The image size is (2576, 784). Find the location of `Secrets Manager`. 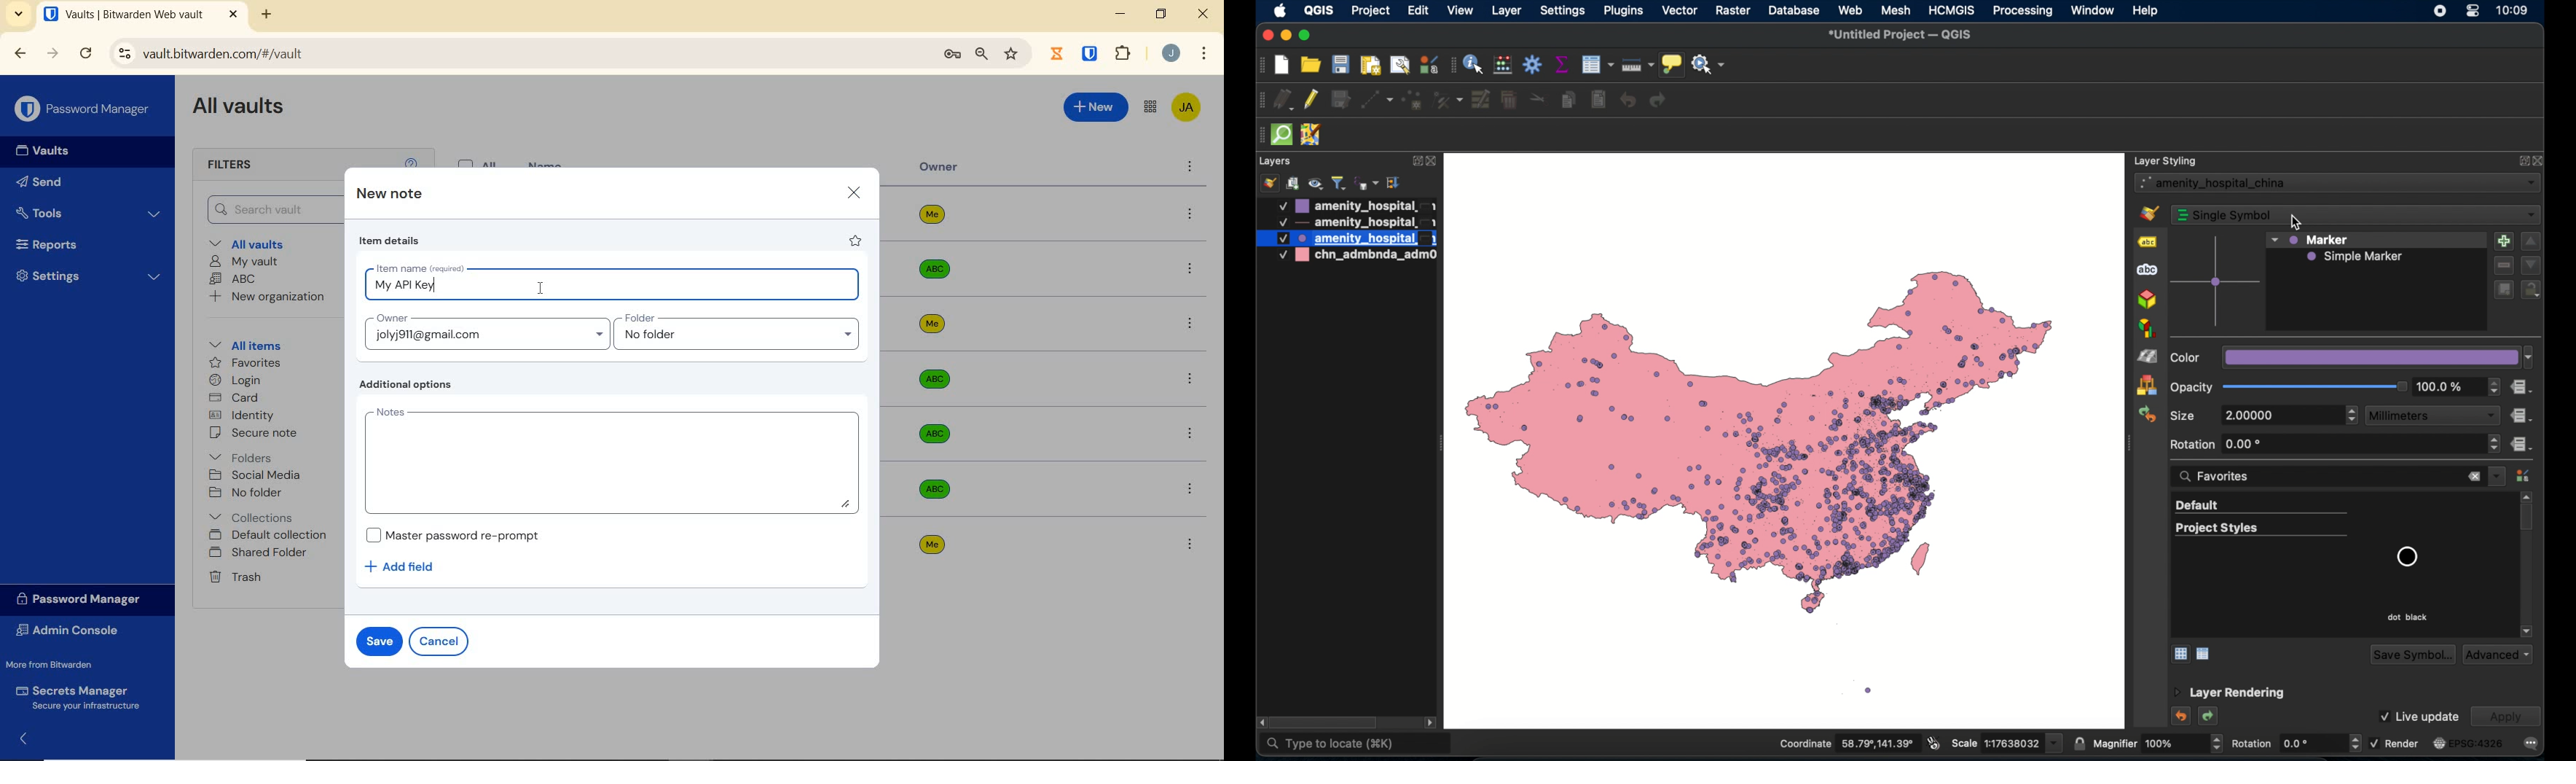

Secrets Manager is located at coordinates (82, 695).